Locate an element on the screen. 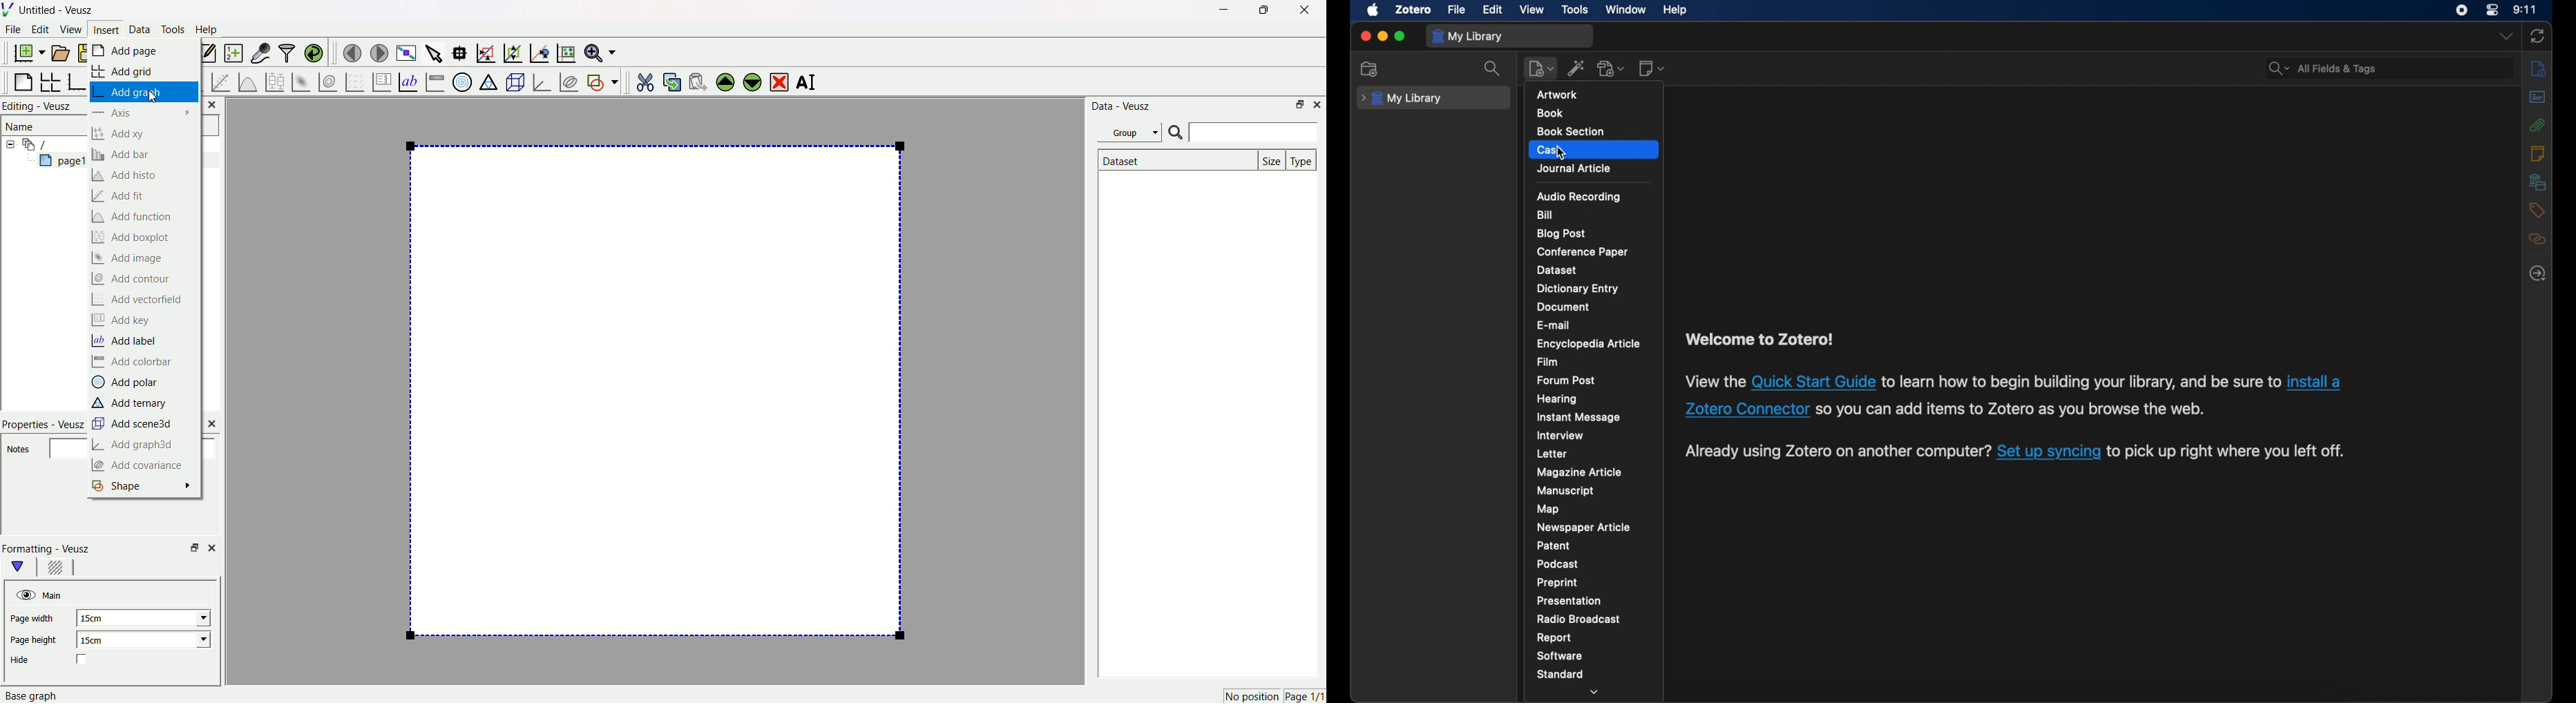 The image size is (2576, 728). sync is located at coordinates (2537, 36).